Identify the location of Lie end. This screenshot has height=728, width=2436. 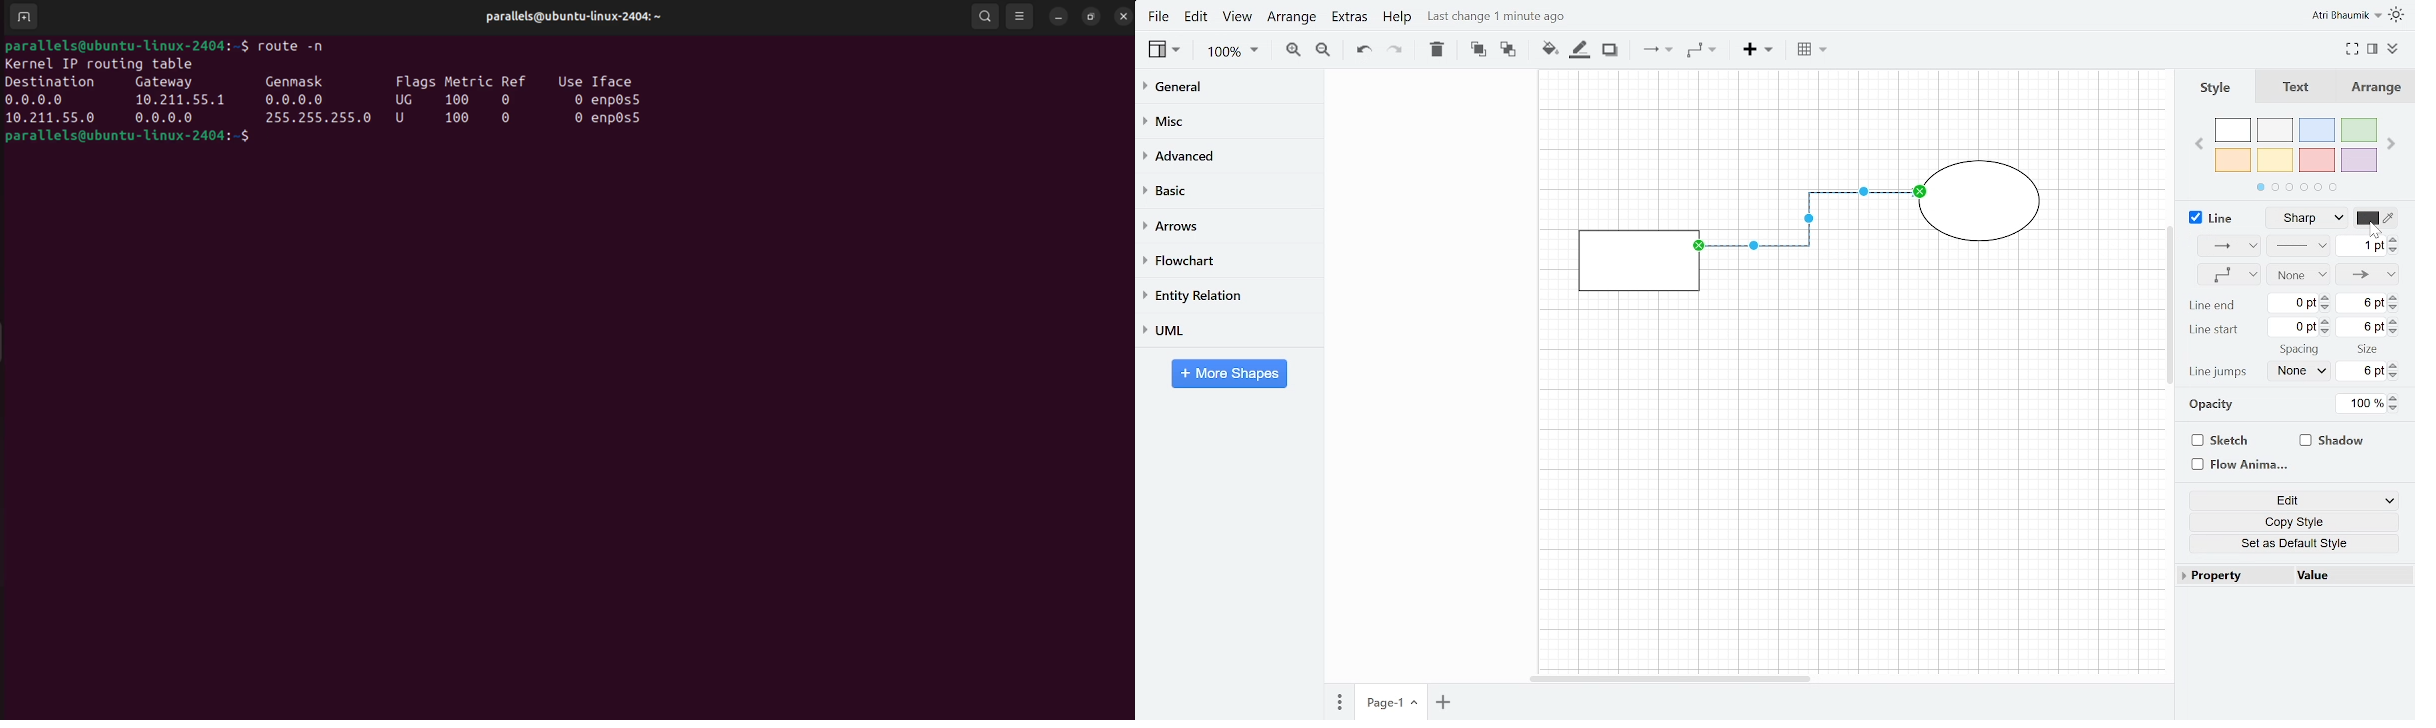
(2369, 274).